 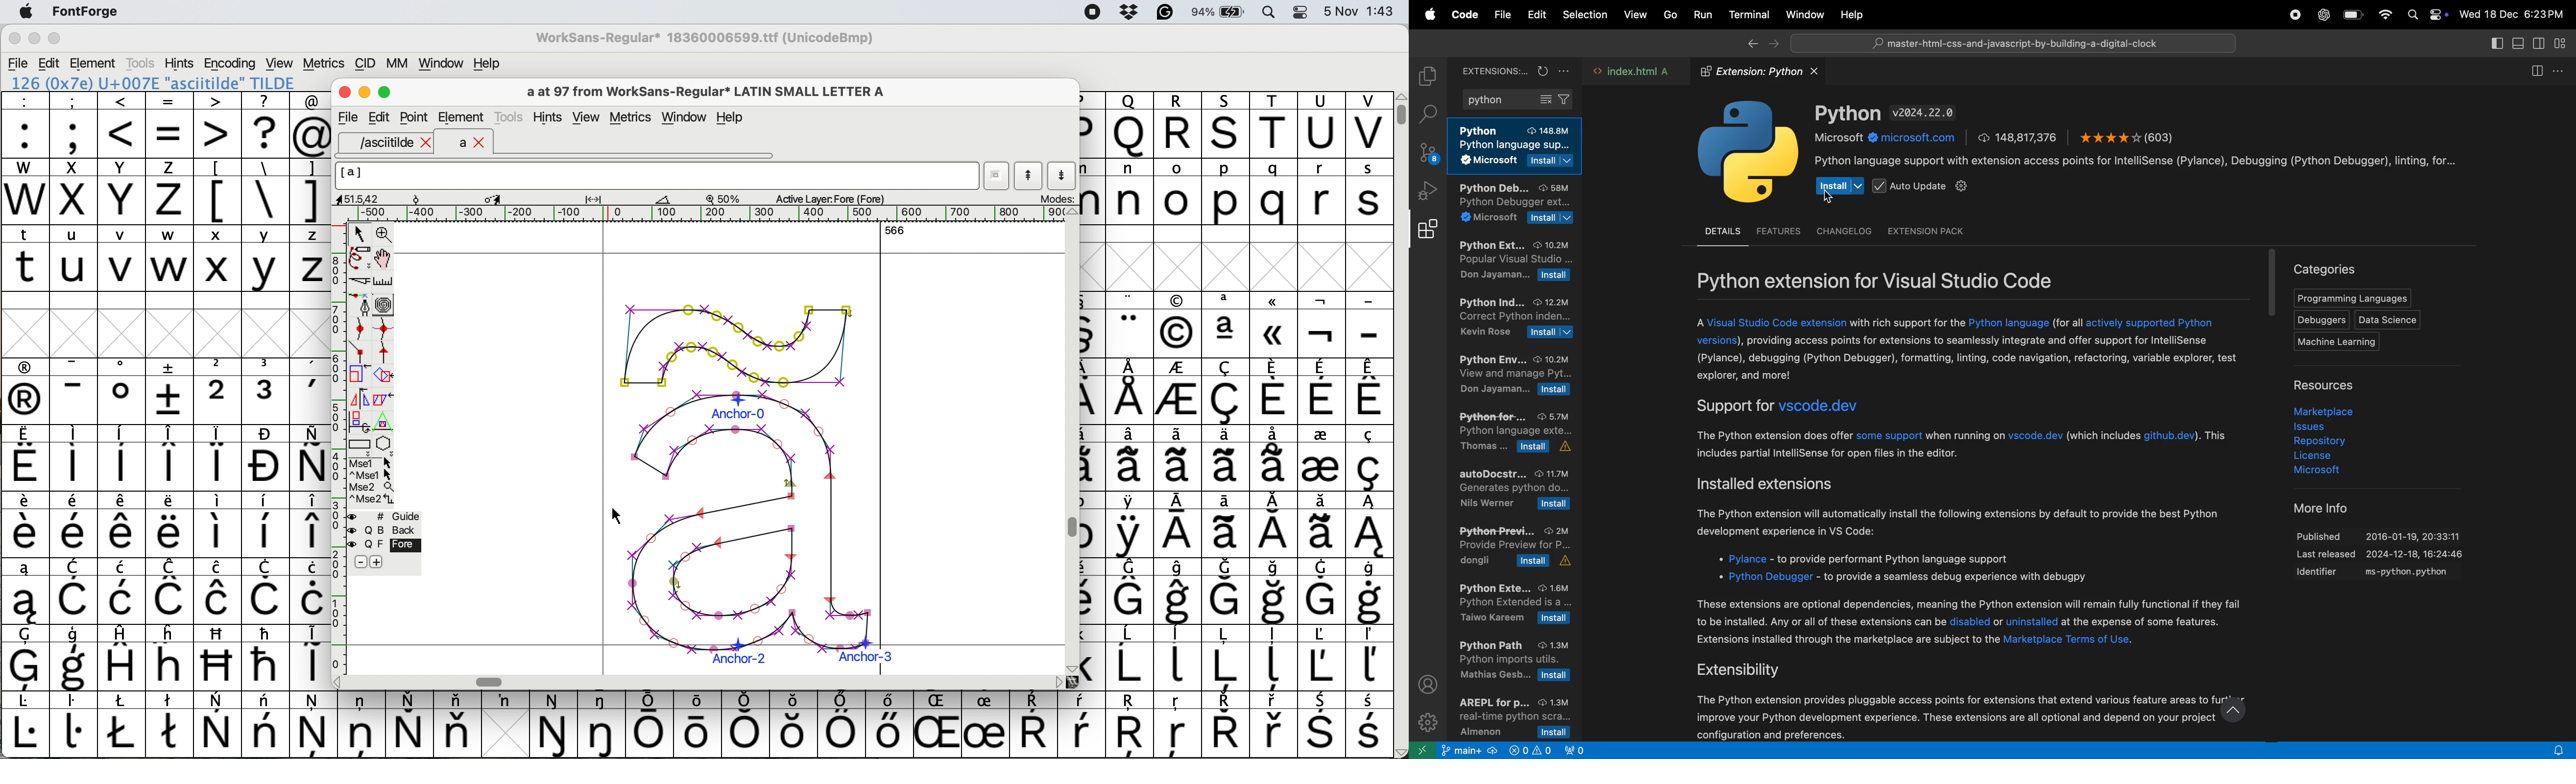 What do you see at coordinates (711, 213) in the screenshot?
I see `horizontal scale` at bounding box center [711, 213].